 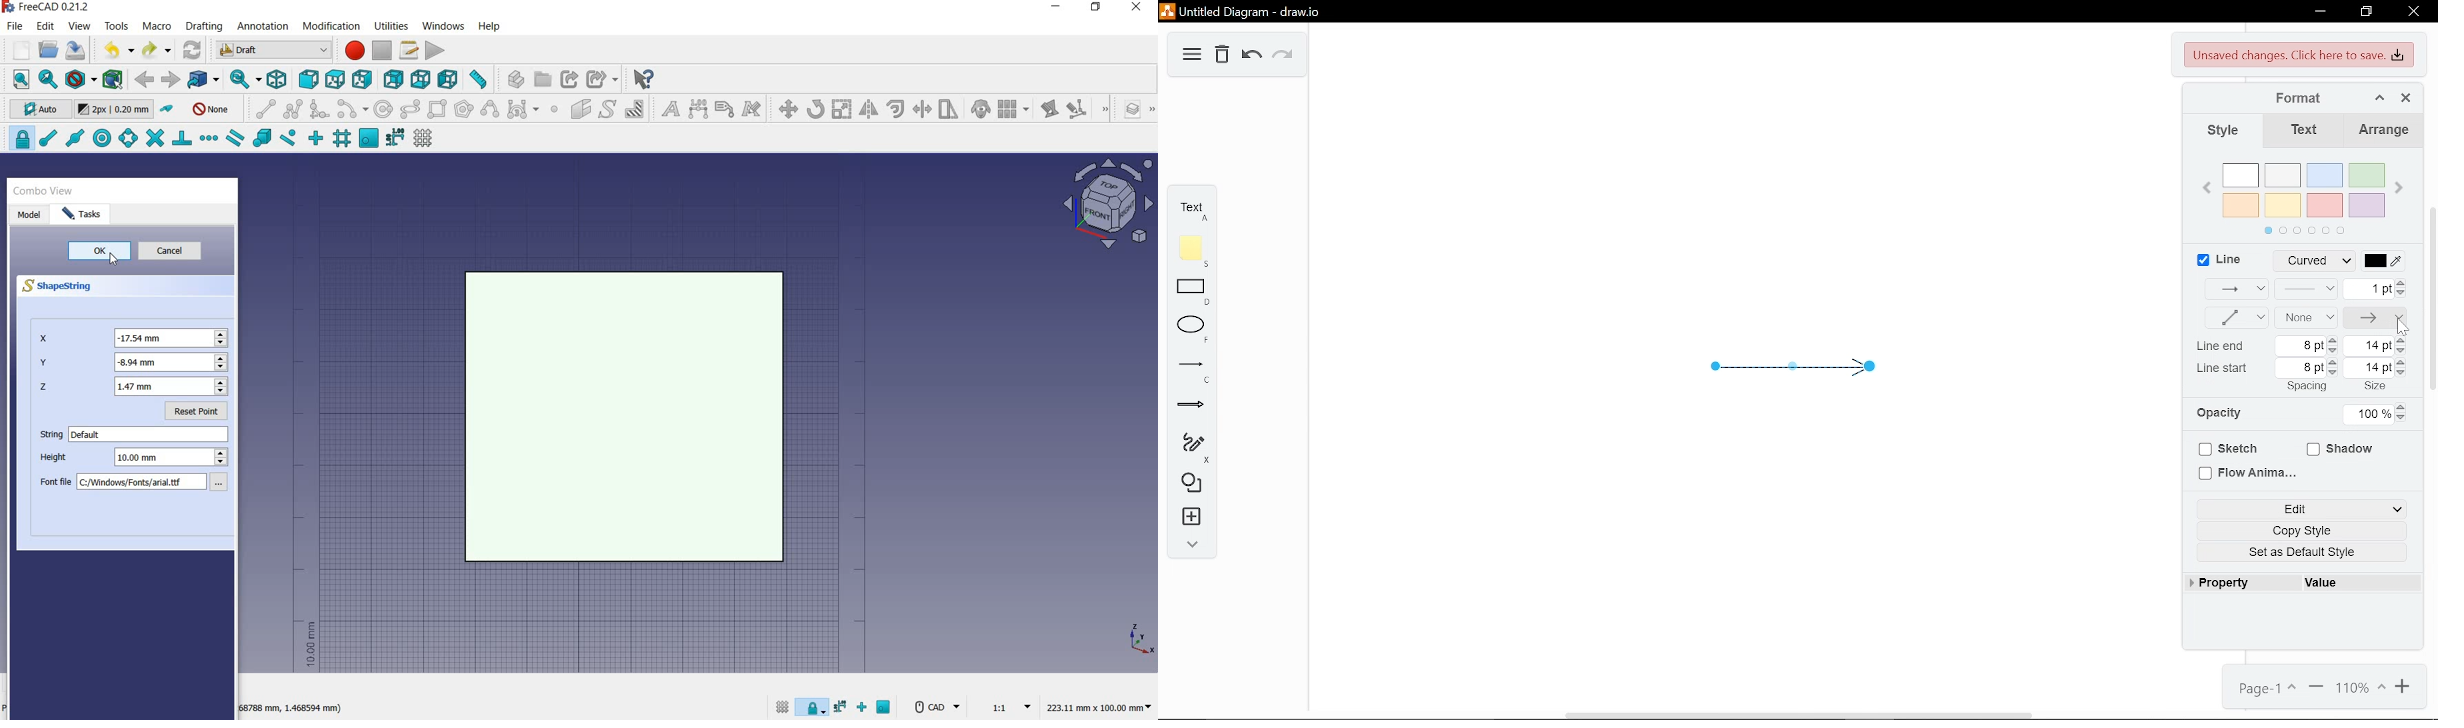 I want to click on Current line end size, so click(x=2372, y=346).